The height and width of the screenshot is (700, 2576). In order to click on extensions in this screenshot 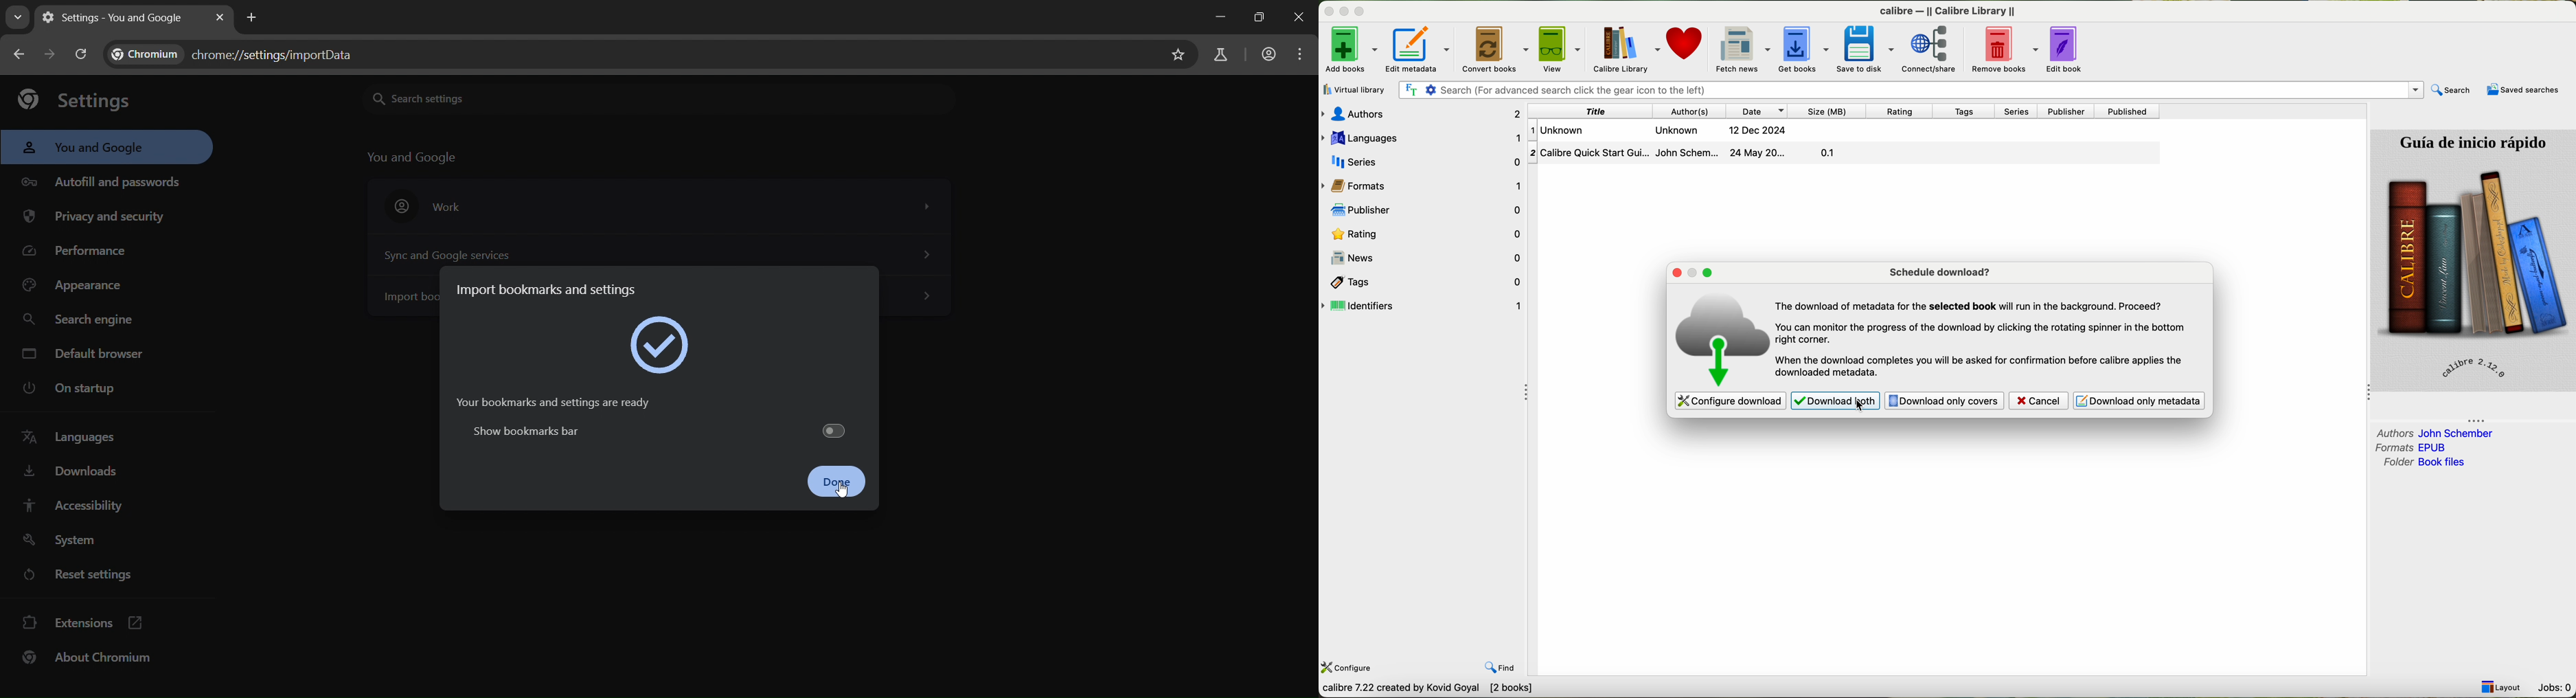, I will do `click(87, 621)`.